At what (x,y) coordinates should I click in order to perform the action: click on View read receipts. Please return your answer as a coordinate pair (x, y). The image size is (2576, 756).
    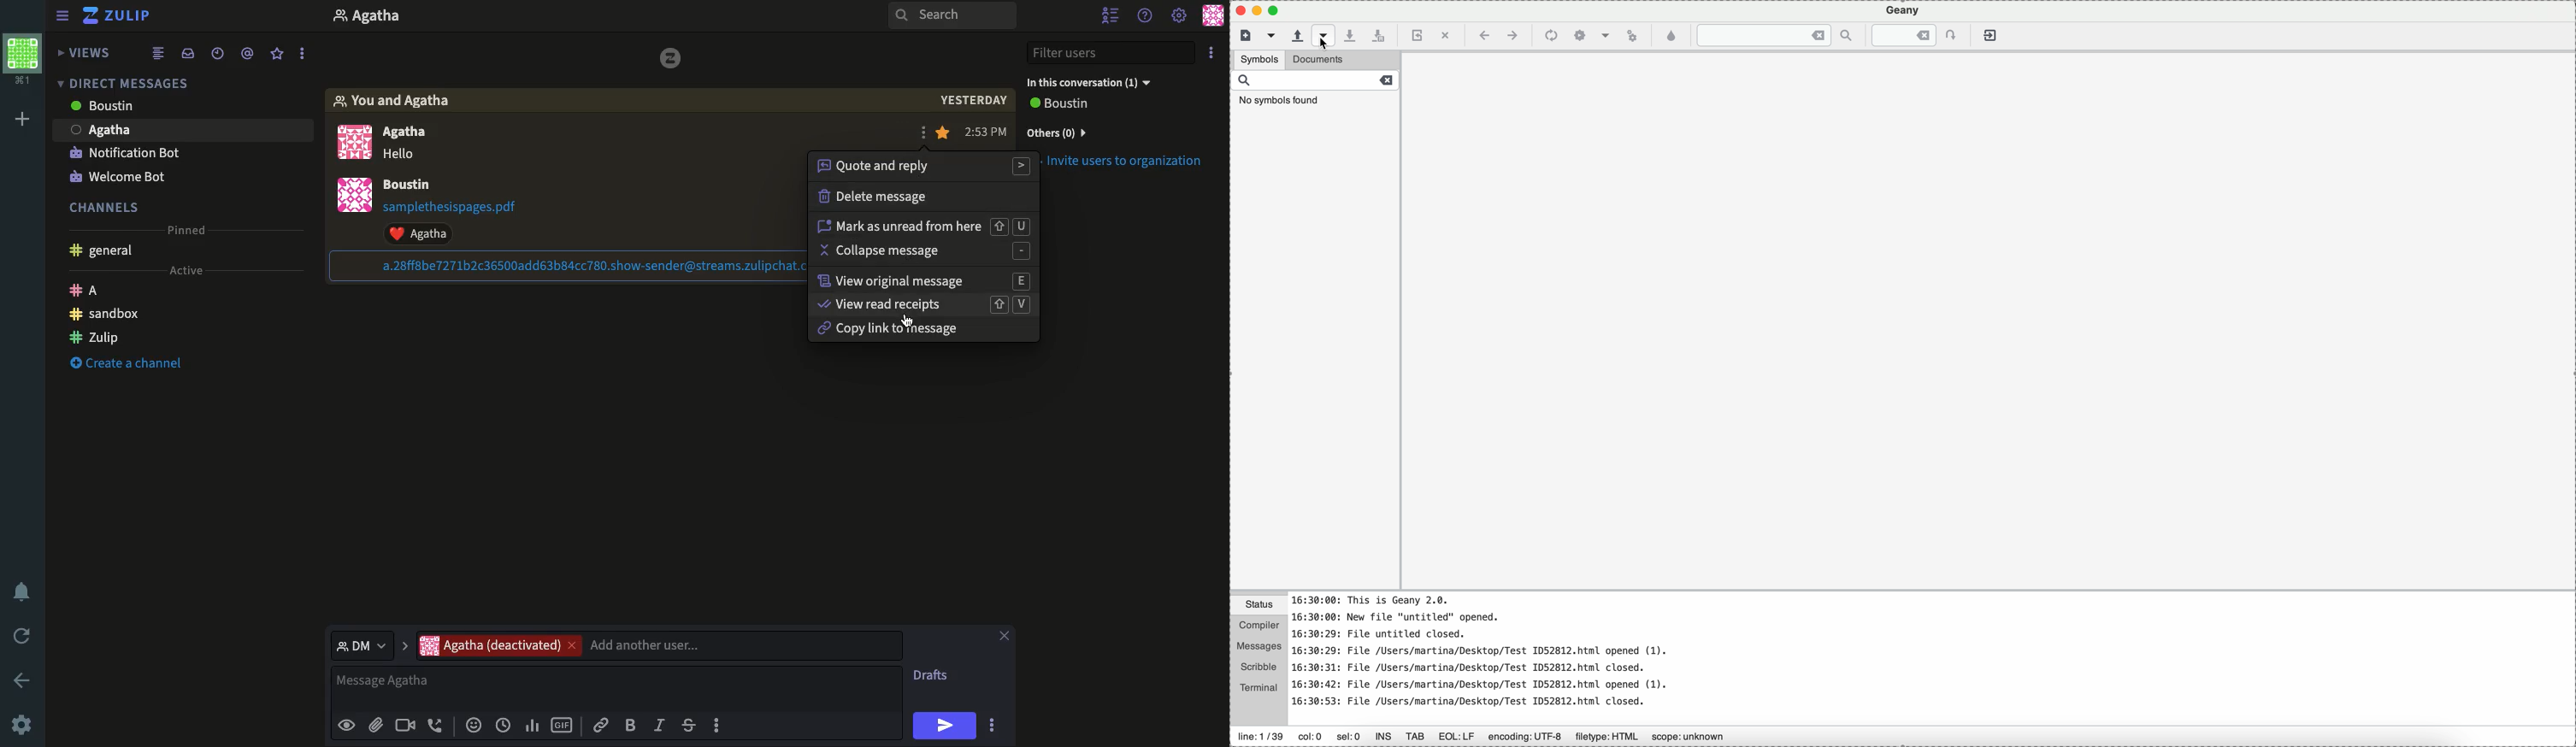
    Looking at the image, I should click on (922, 306).